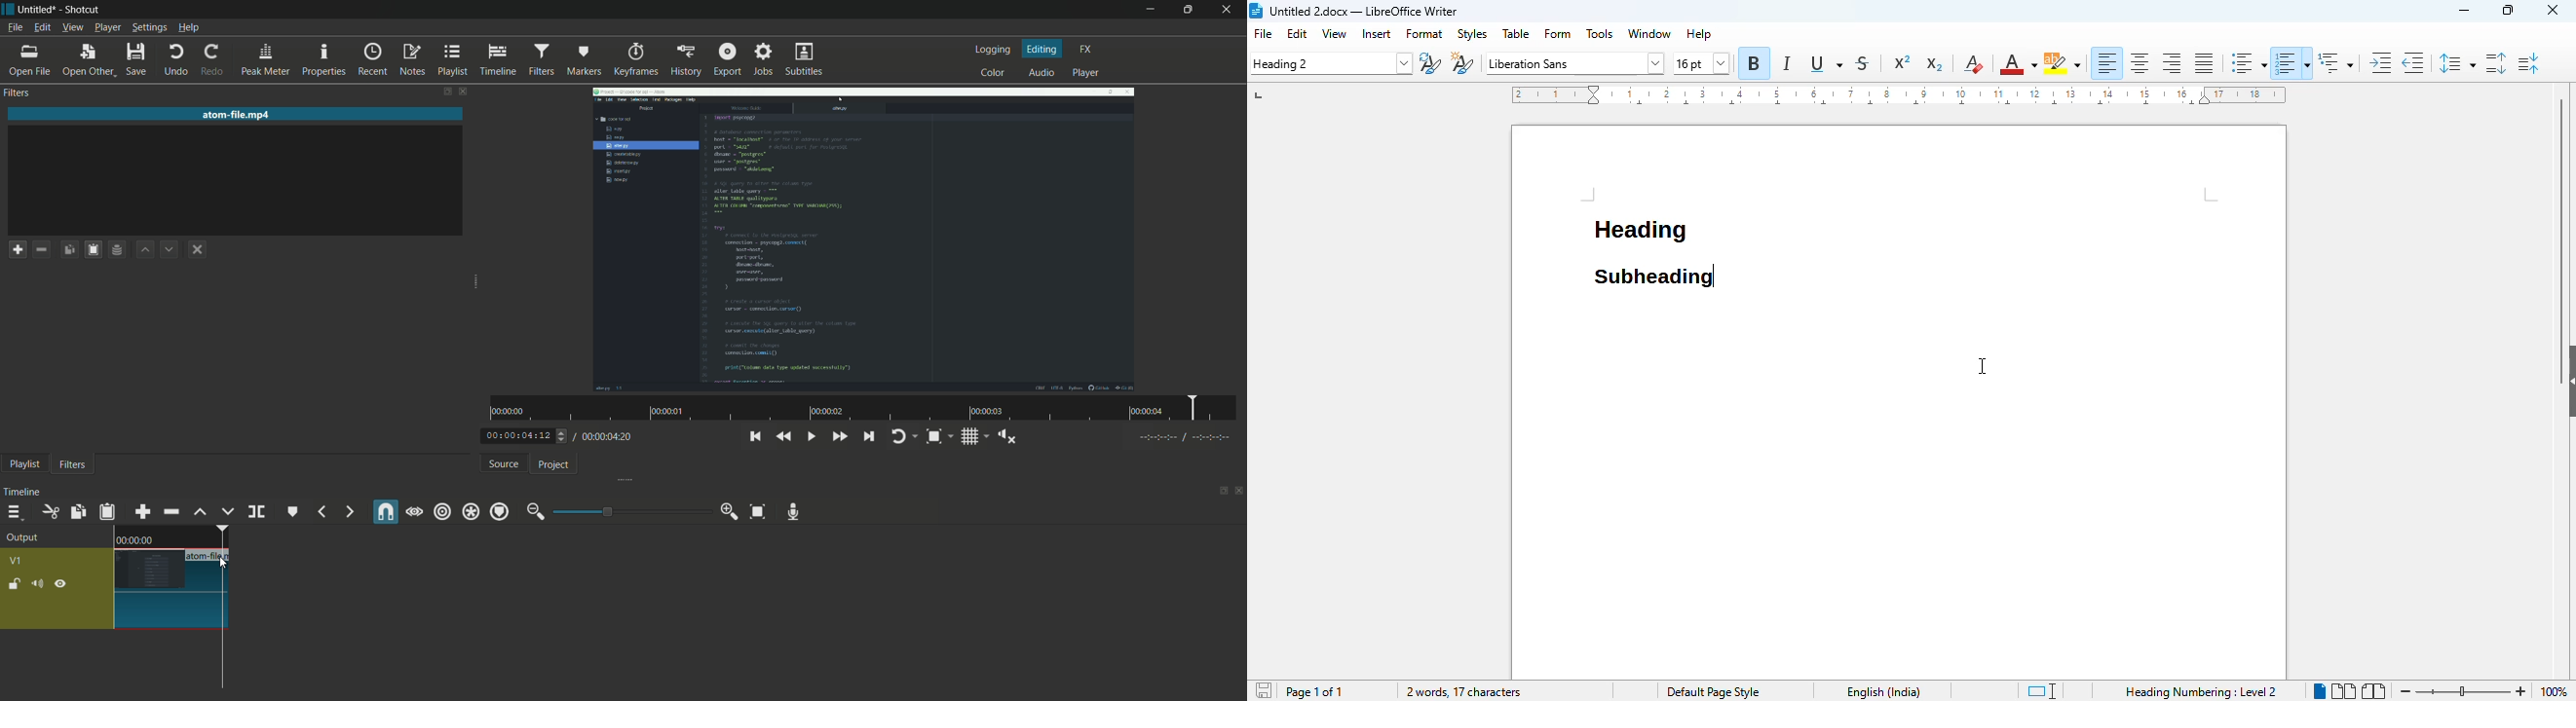 This screenshot has height=728, width=2576. Describe the element at coordinates (554, 465) in the screenshot. I see `project` at that location.